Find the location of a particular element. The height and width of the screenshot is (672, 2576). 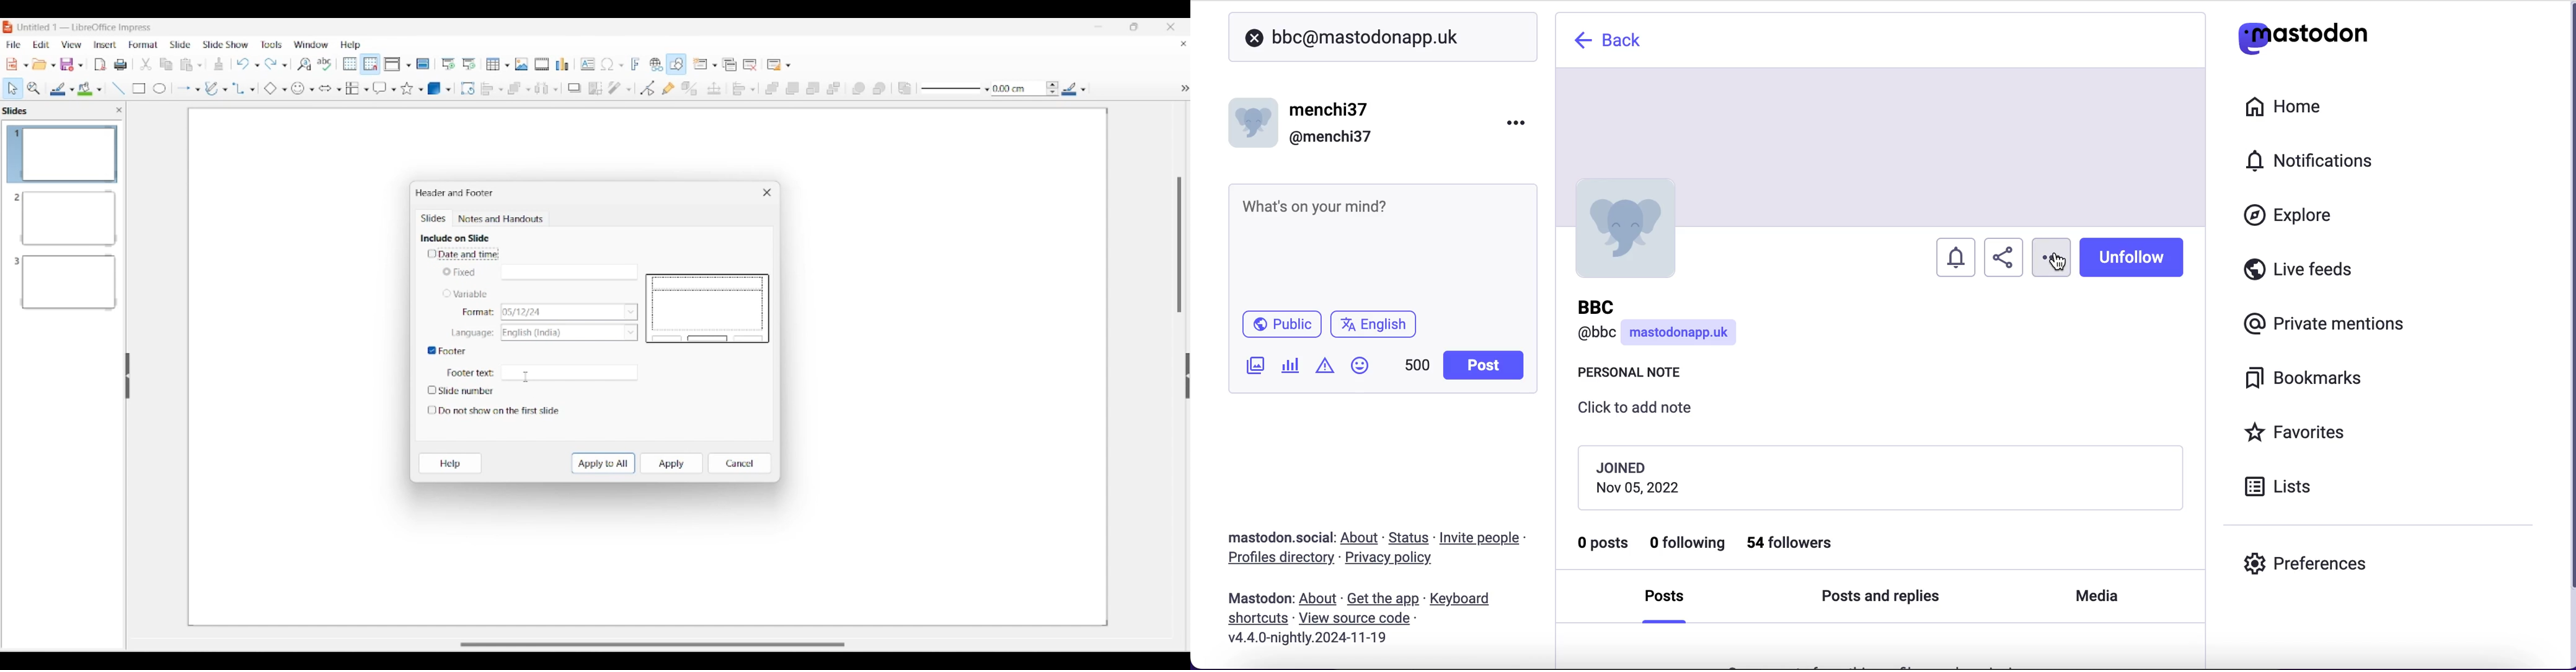

joining date is located at coordinates (1880, 482).